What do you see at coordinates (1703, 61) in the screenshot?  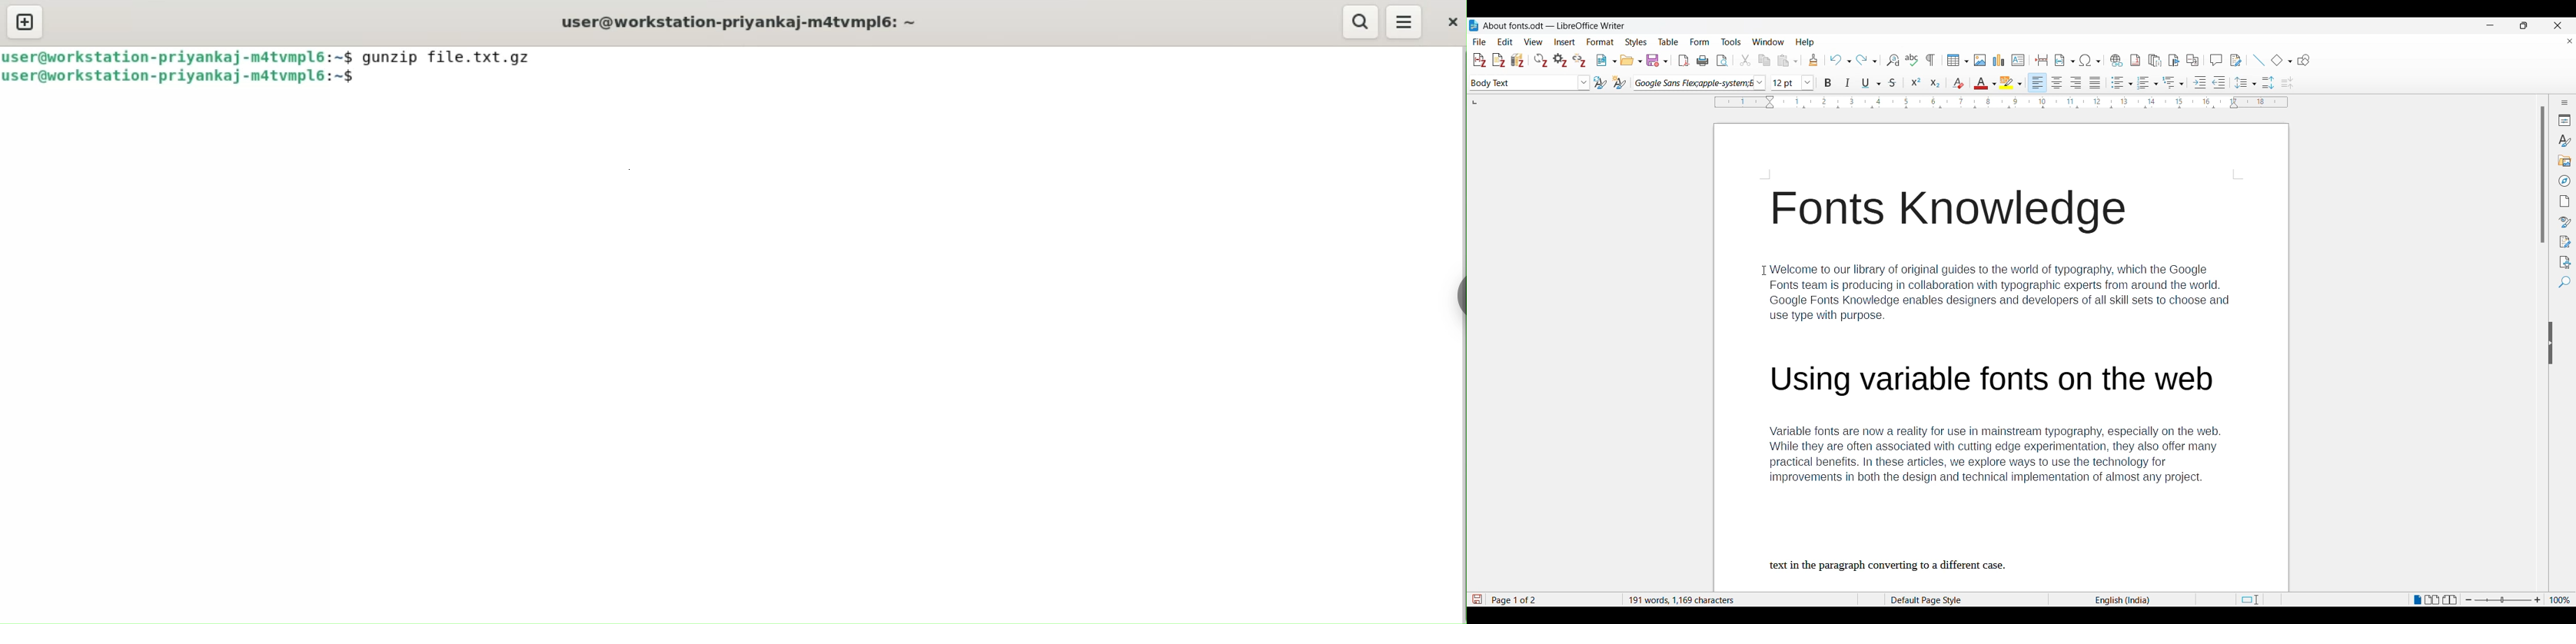 I see `Print` at bounding box center [1703, 61].